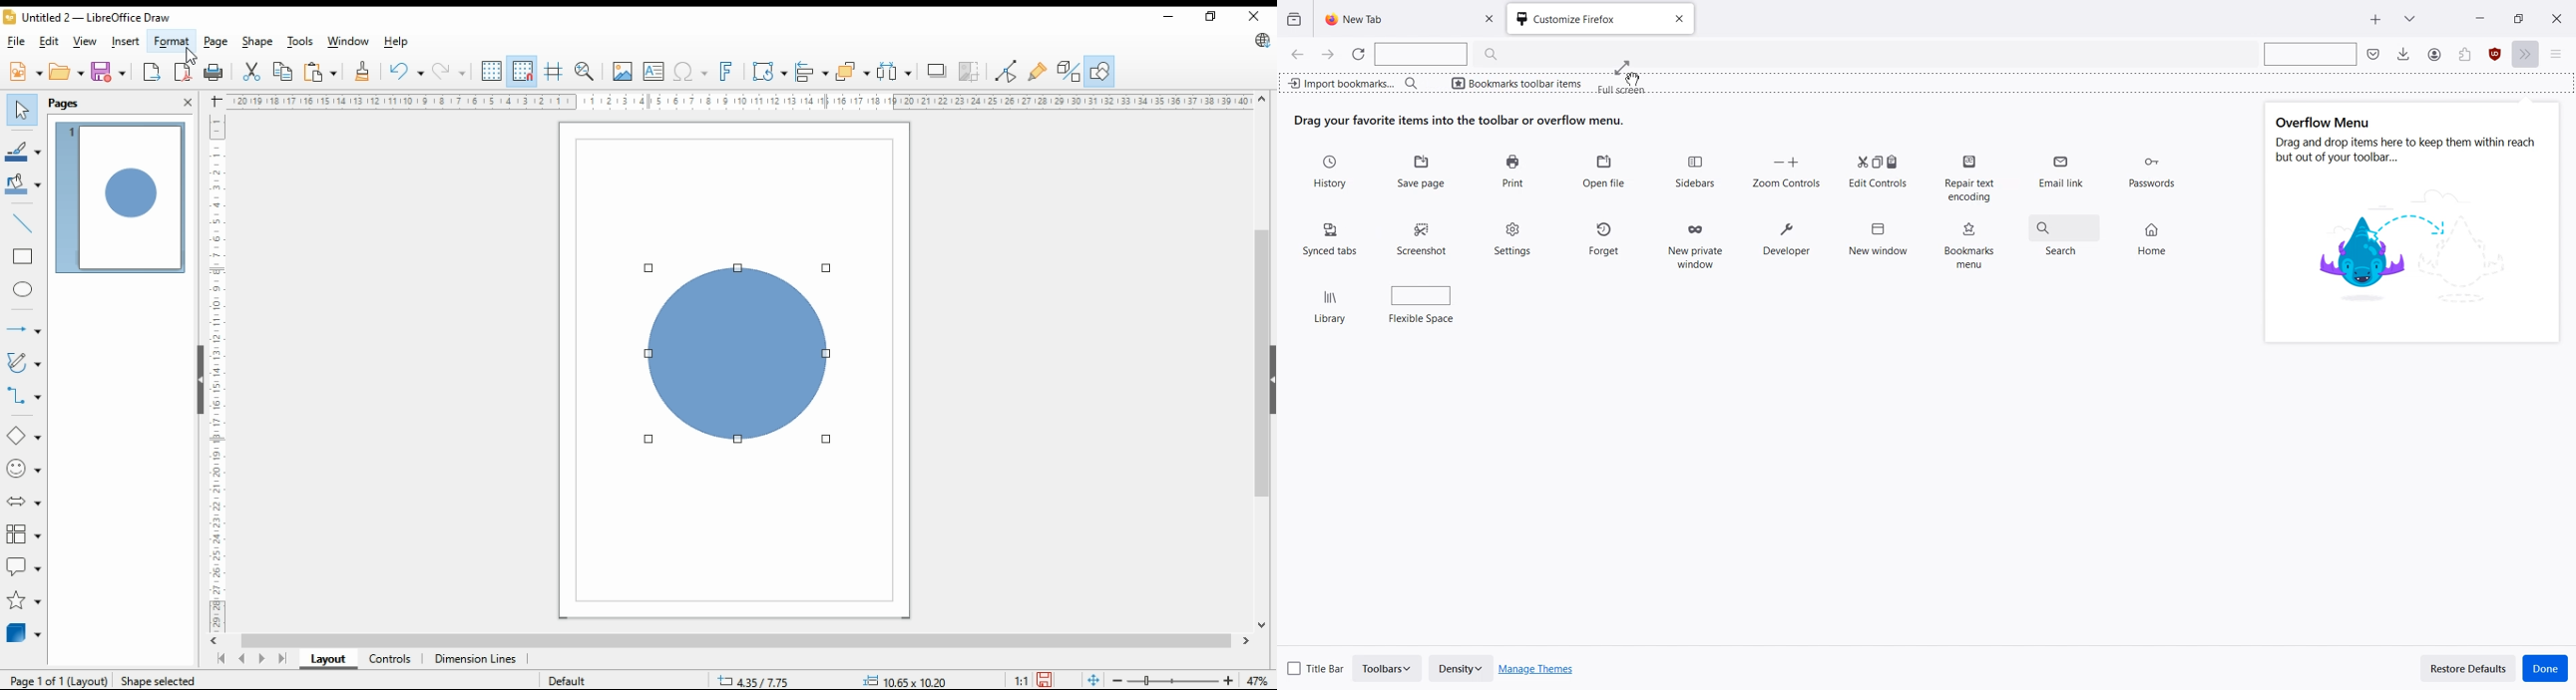 The height and width of the screenshot is (700, 2576). I want to click on pages, so click(64, 105).